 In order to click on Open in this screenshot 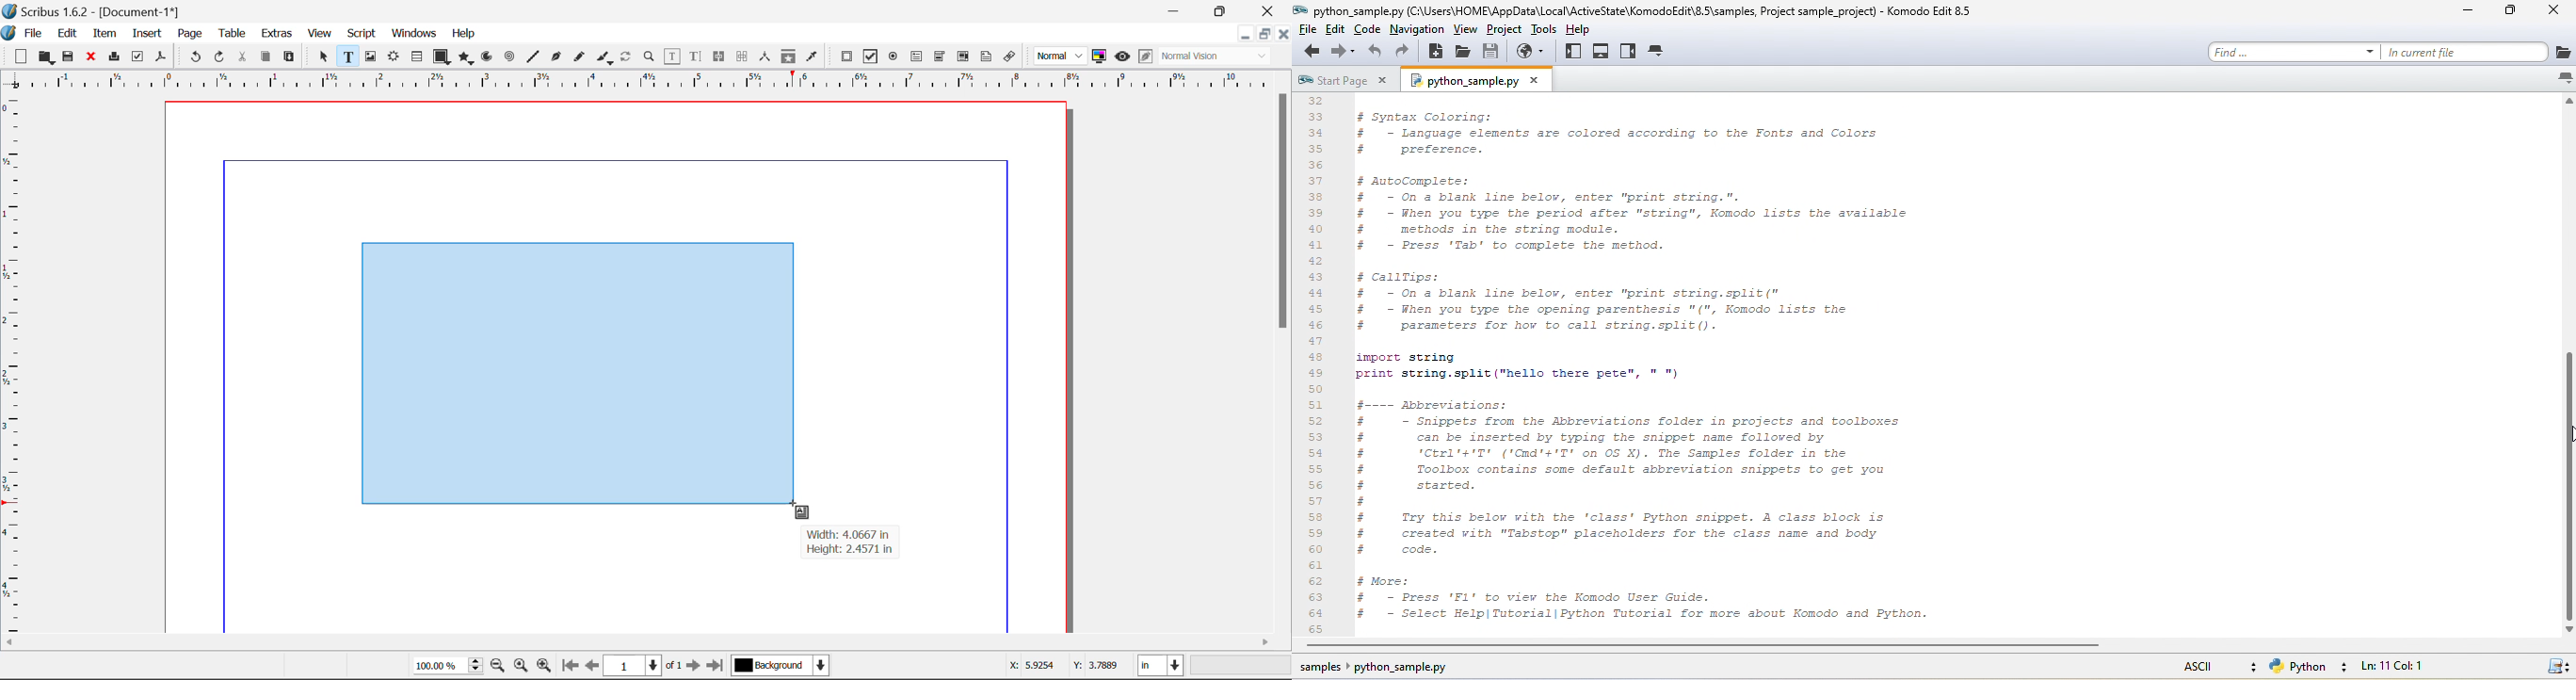, I will do `click(46, 57)`.